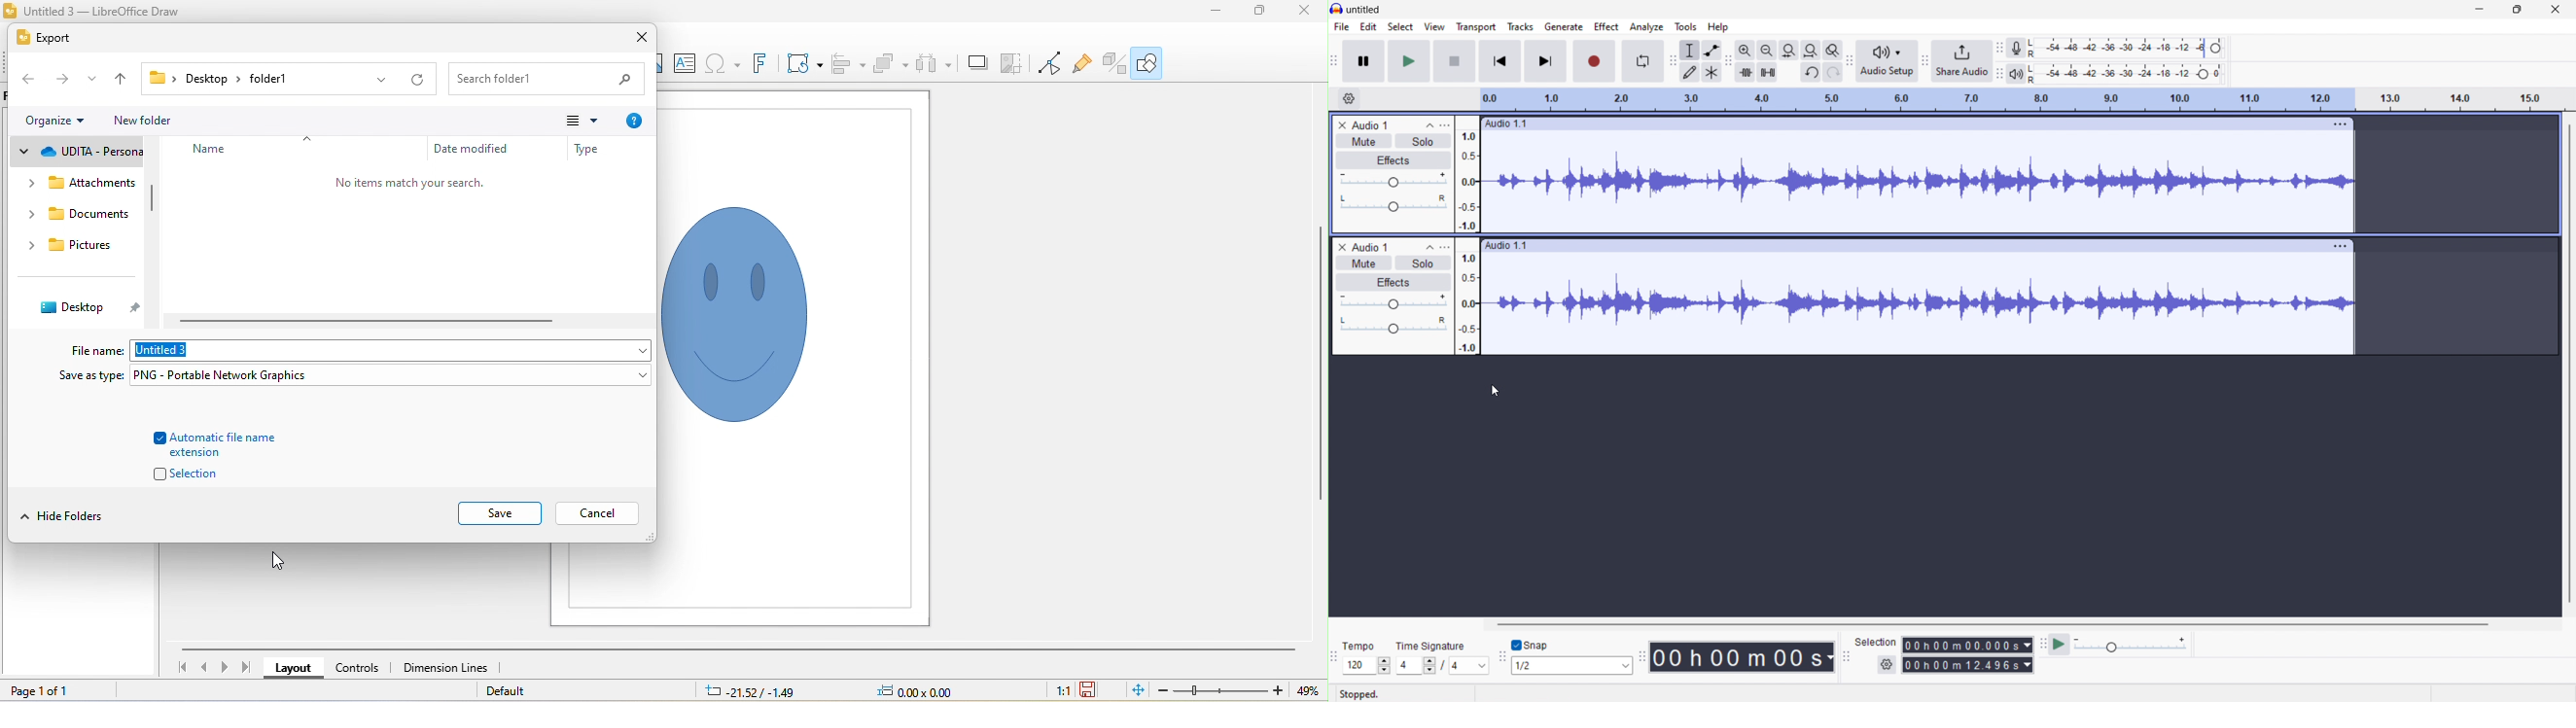 The width and height of the screenshot is (2576, 728). What do you see at coordinates (34, 216) in the screenshot?
I see `drop down` at bounding box center [34, 216].